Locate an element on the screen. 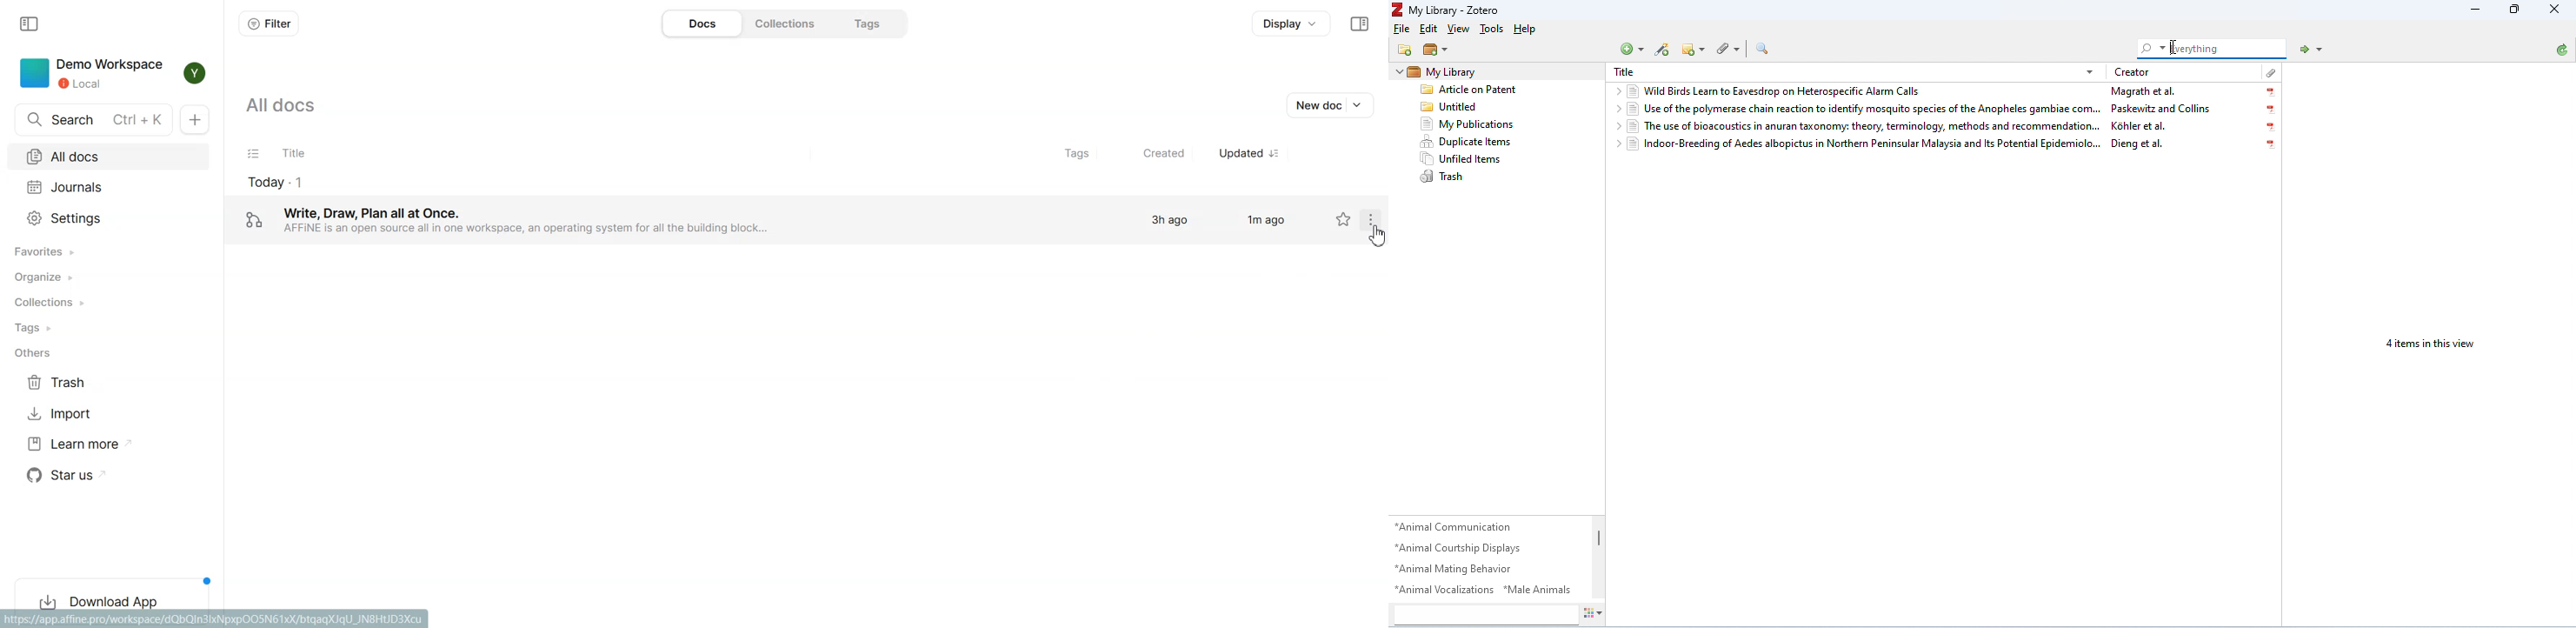 This screenshot has width=2576, height=644. Search Everything is located at coordinates (2213, 49).